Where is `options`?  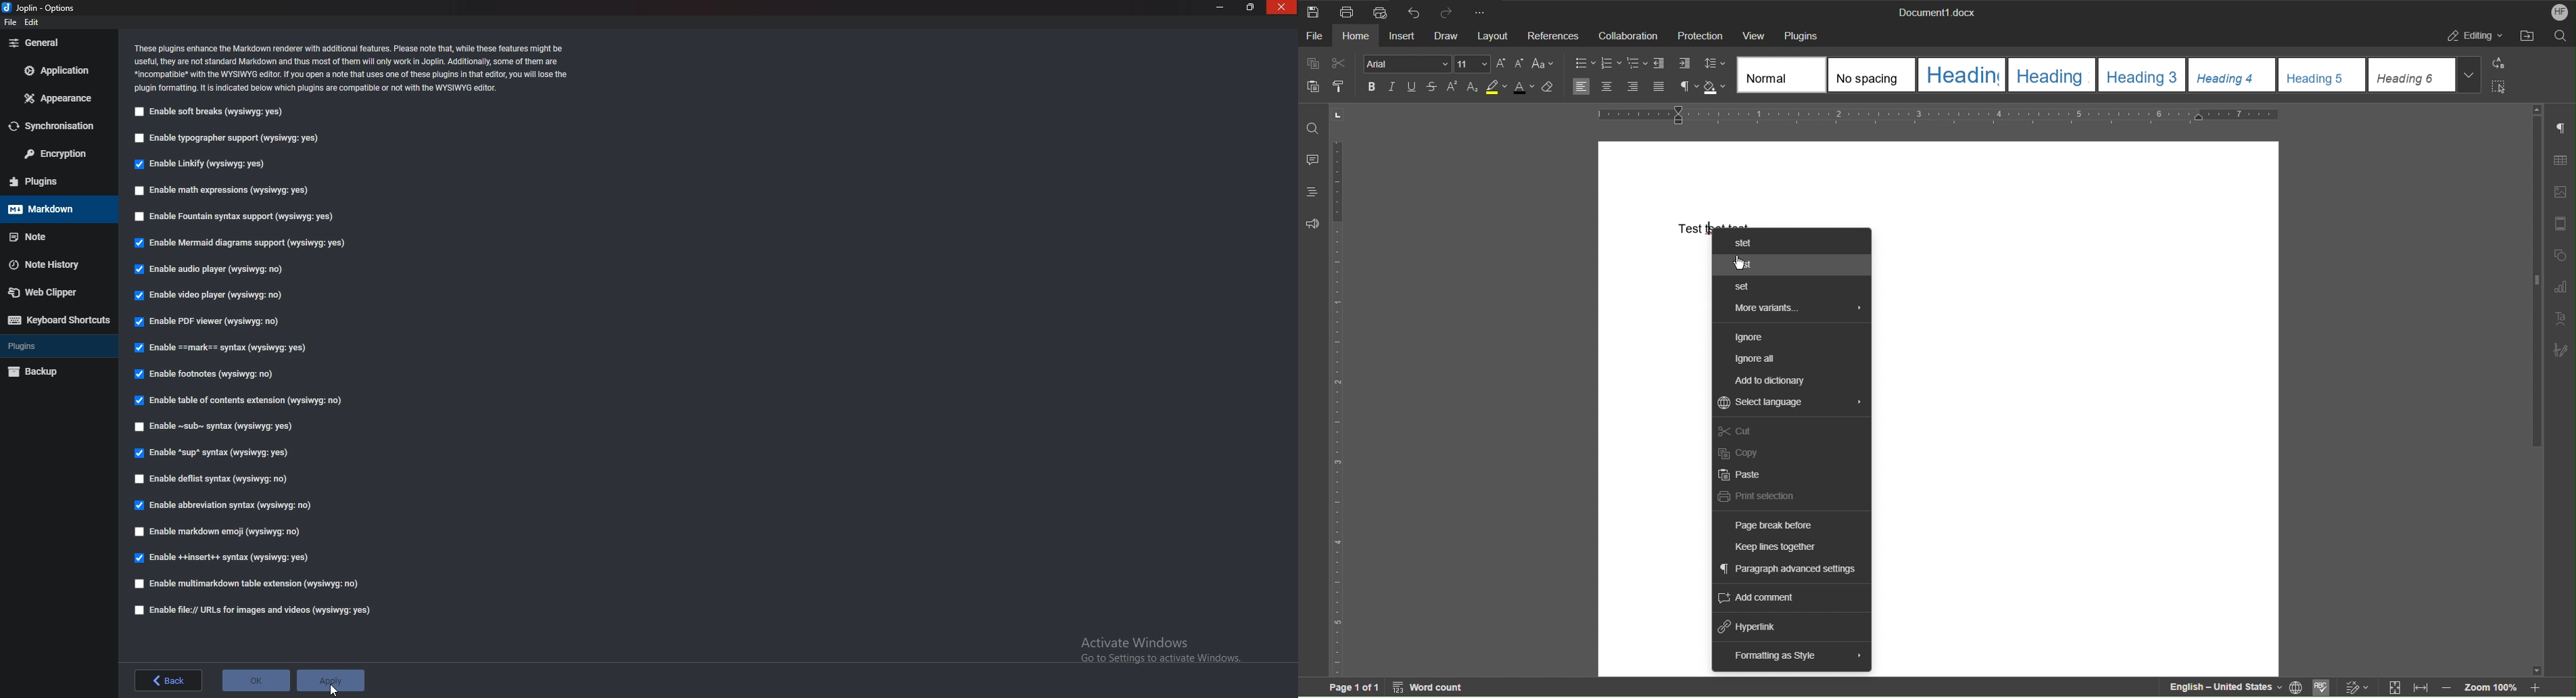 options is located at coordinates (42, 7).